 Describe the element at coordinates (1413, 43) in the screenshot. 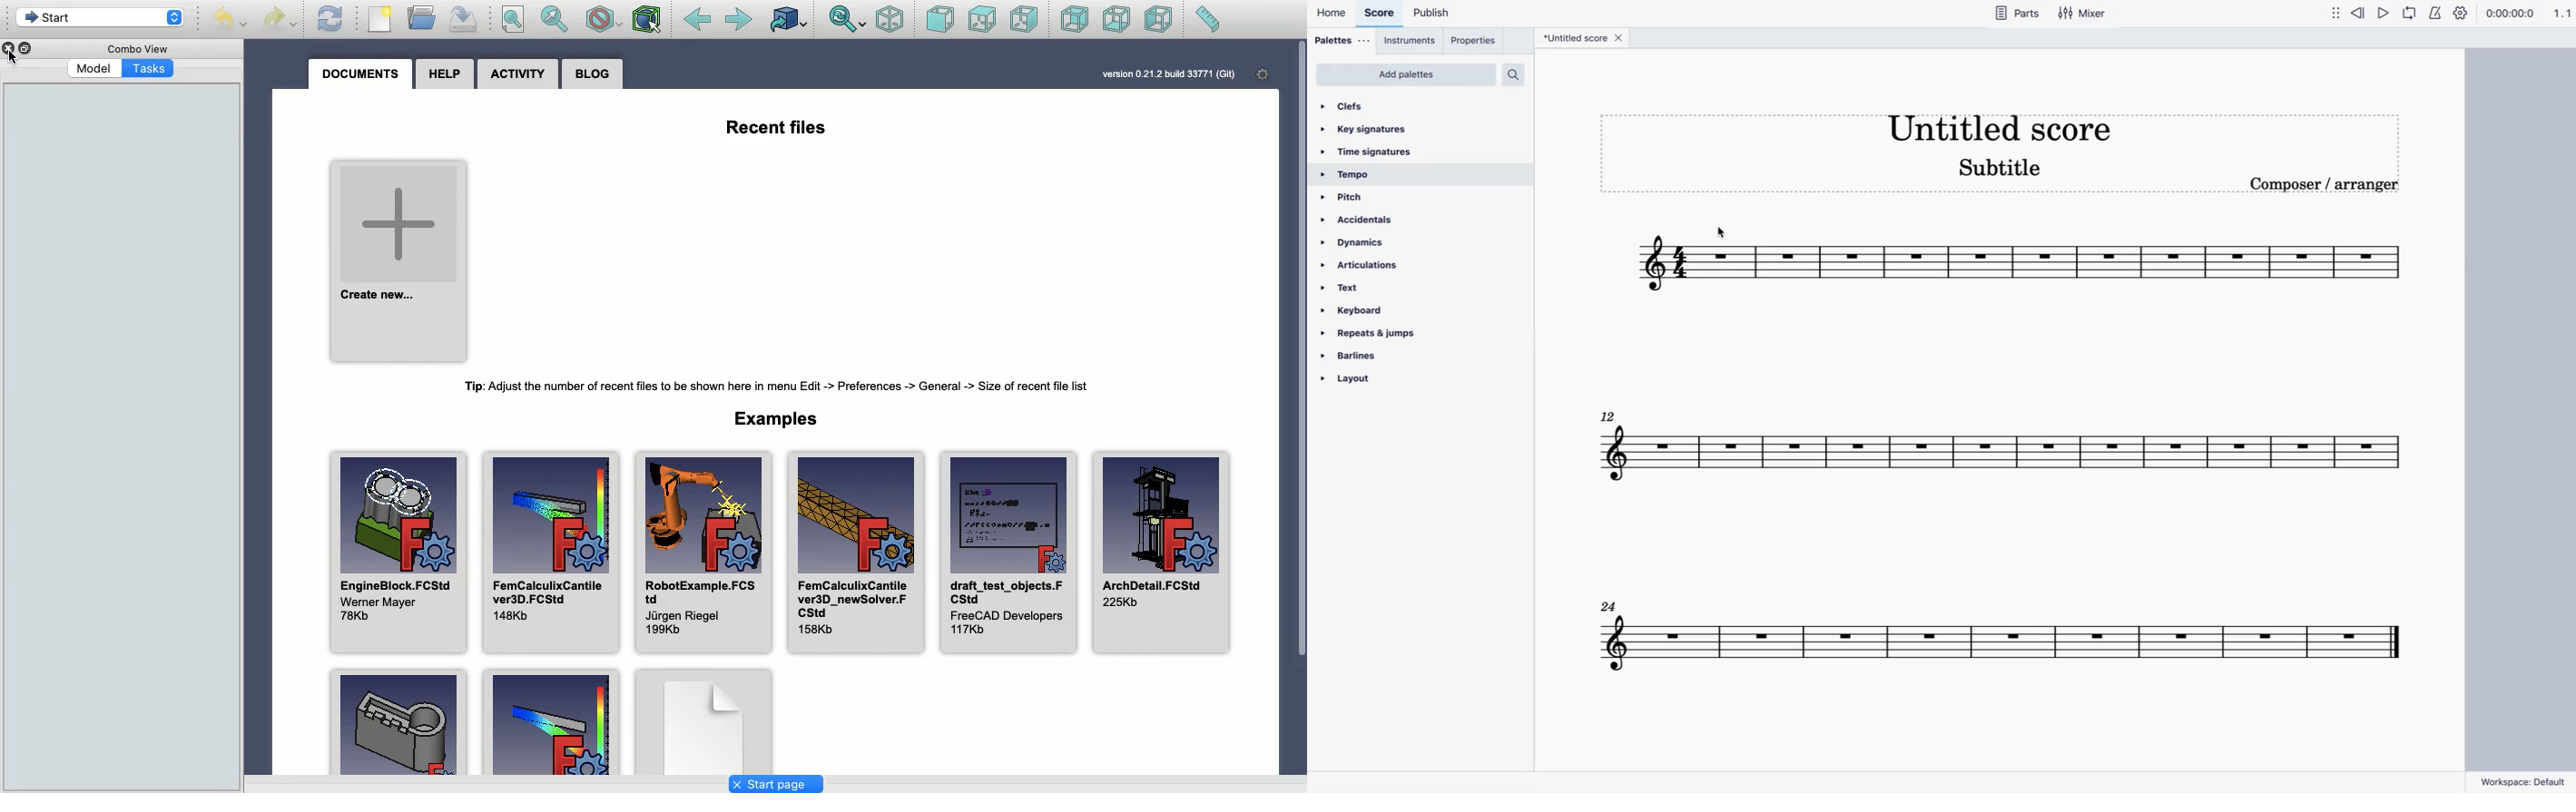

I see `instruments` at that location.